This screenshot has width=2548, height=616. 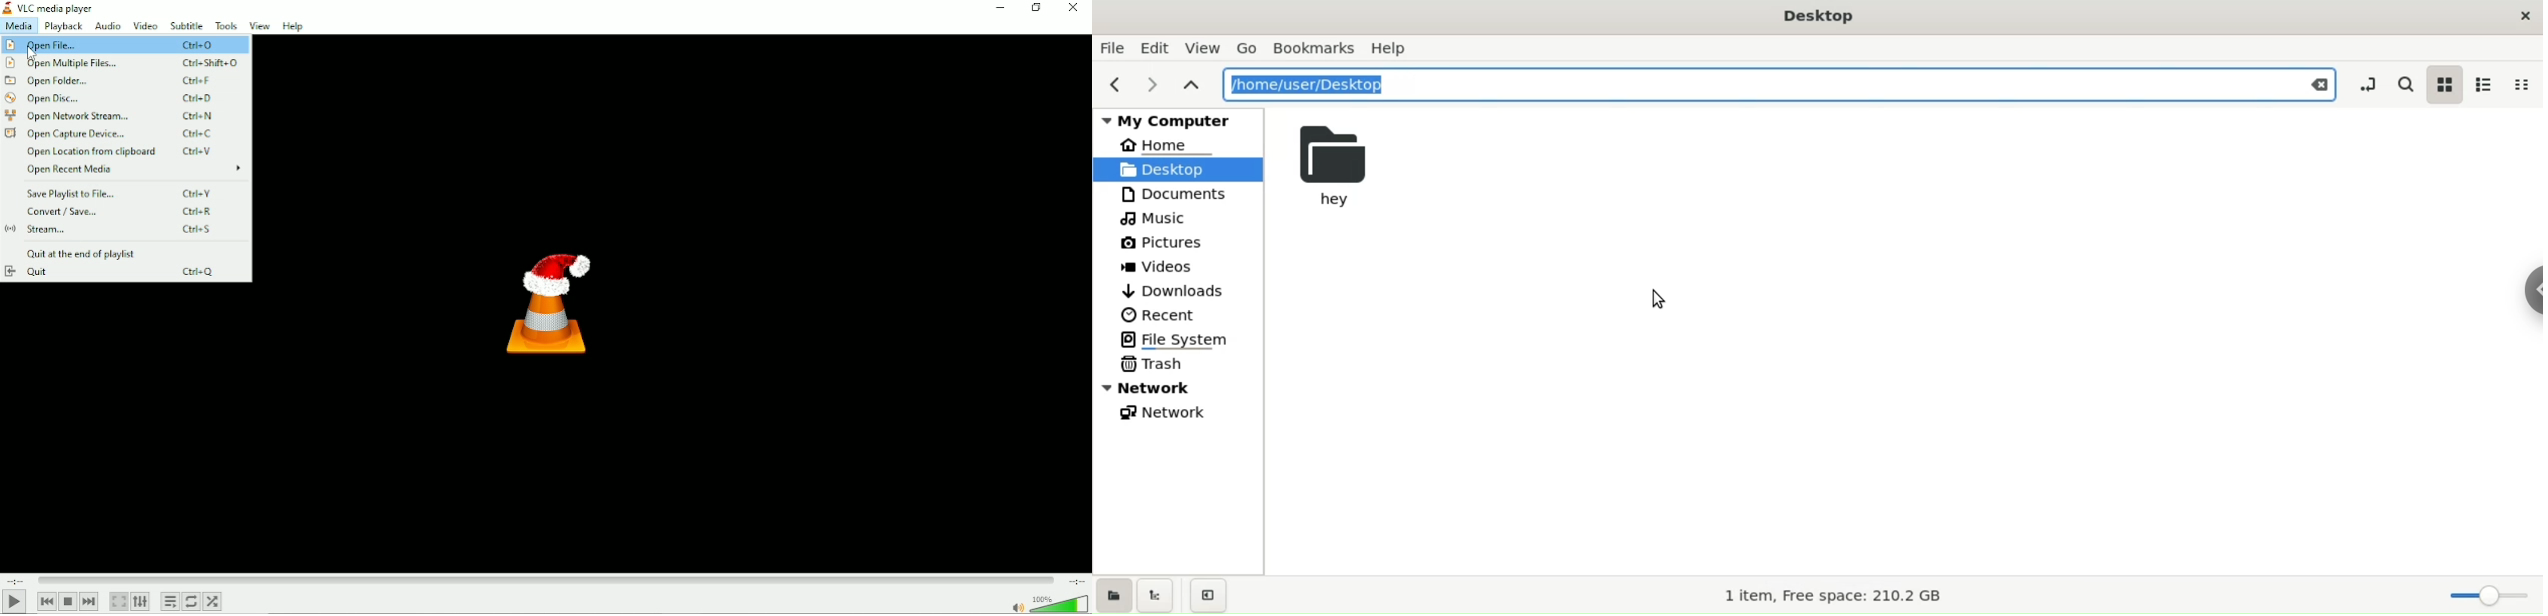 I want to click on recent, so click(x=1161, y=316).